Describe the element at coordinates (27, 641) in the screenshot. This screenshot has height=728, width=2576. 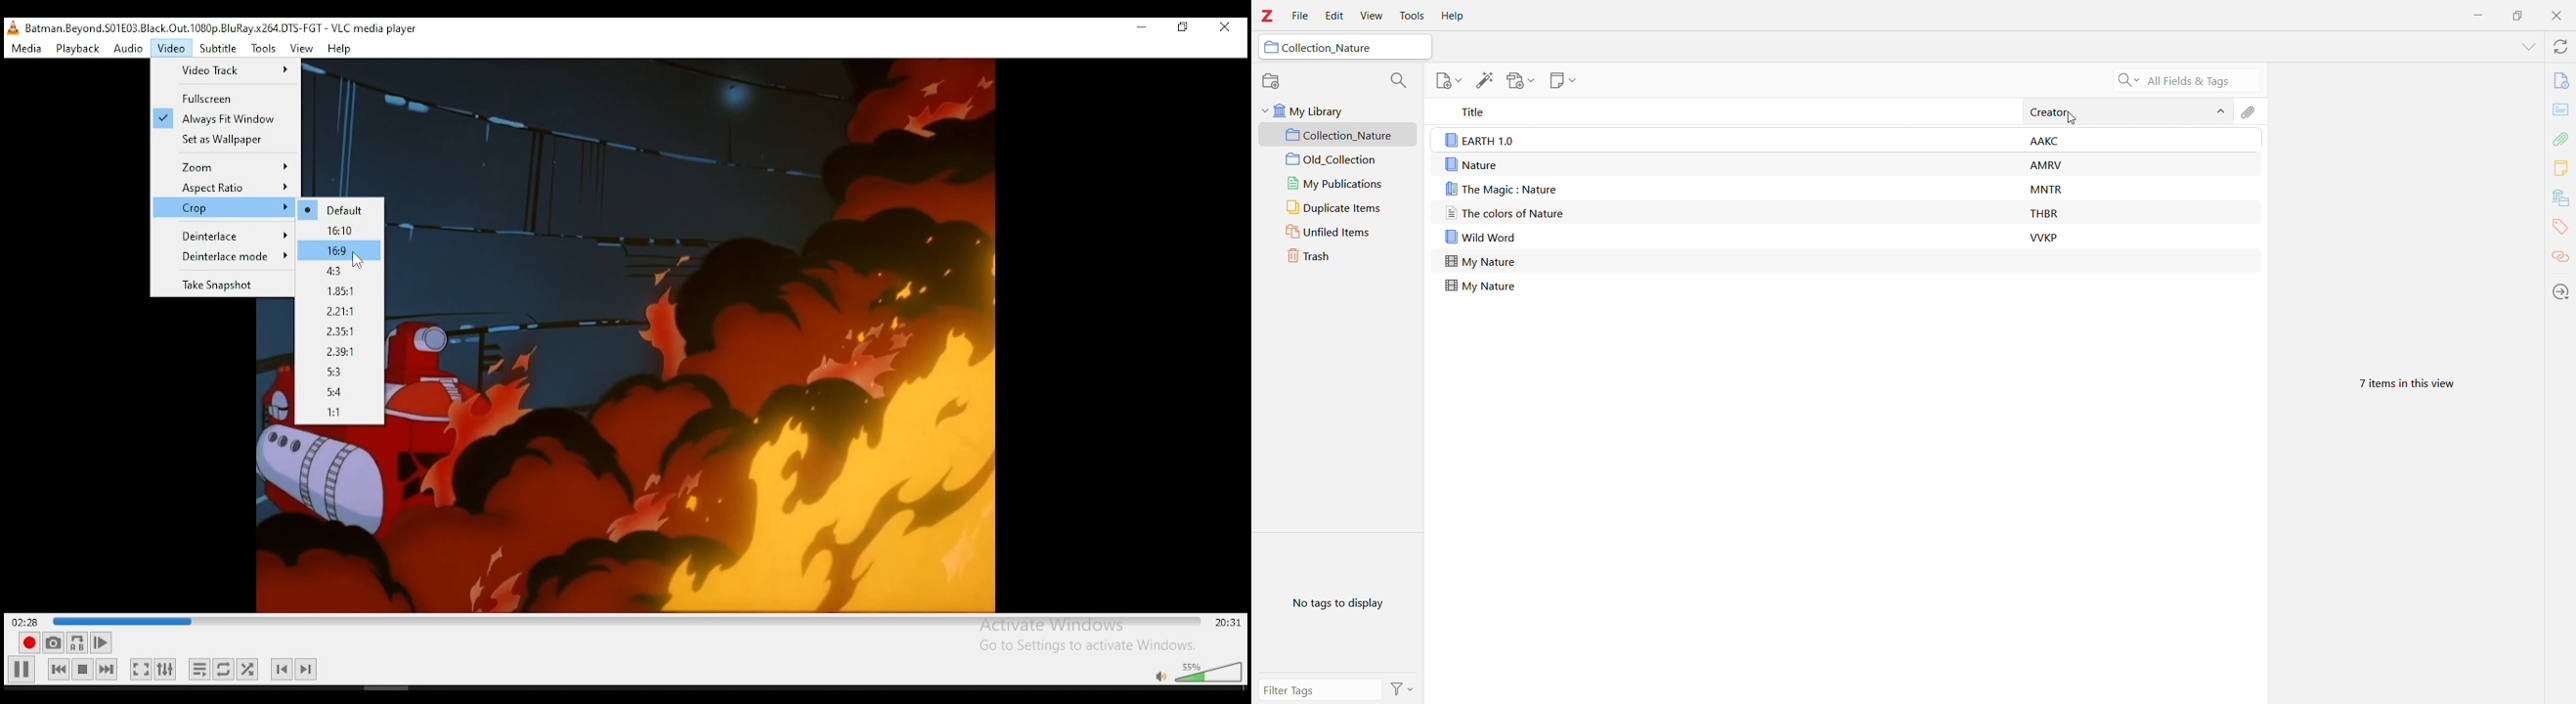
I see `record` at that location.